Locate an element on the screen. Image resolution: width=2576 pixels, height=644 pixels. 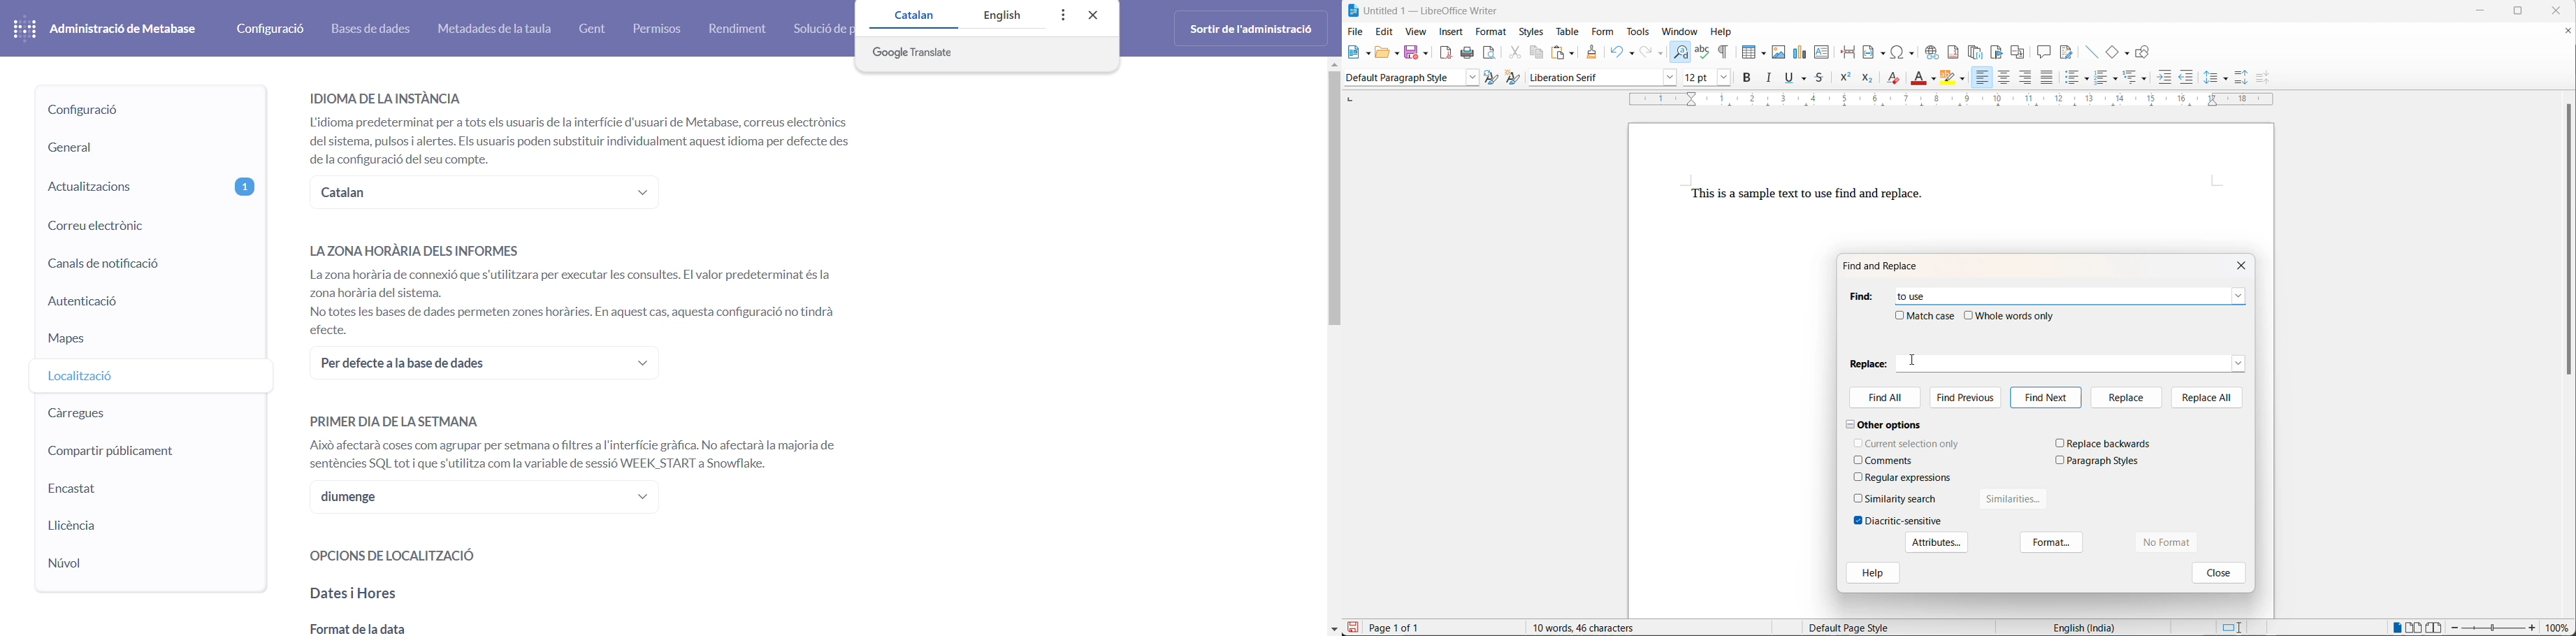
spellings is located at coordinates (1703, 48).